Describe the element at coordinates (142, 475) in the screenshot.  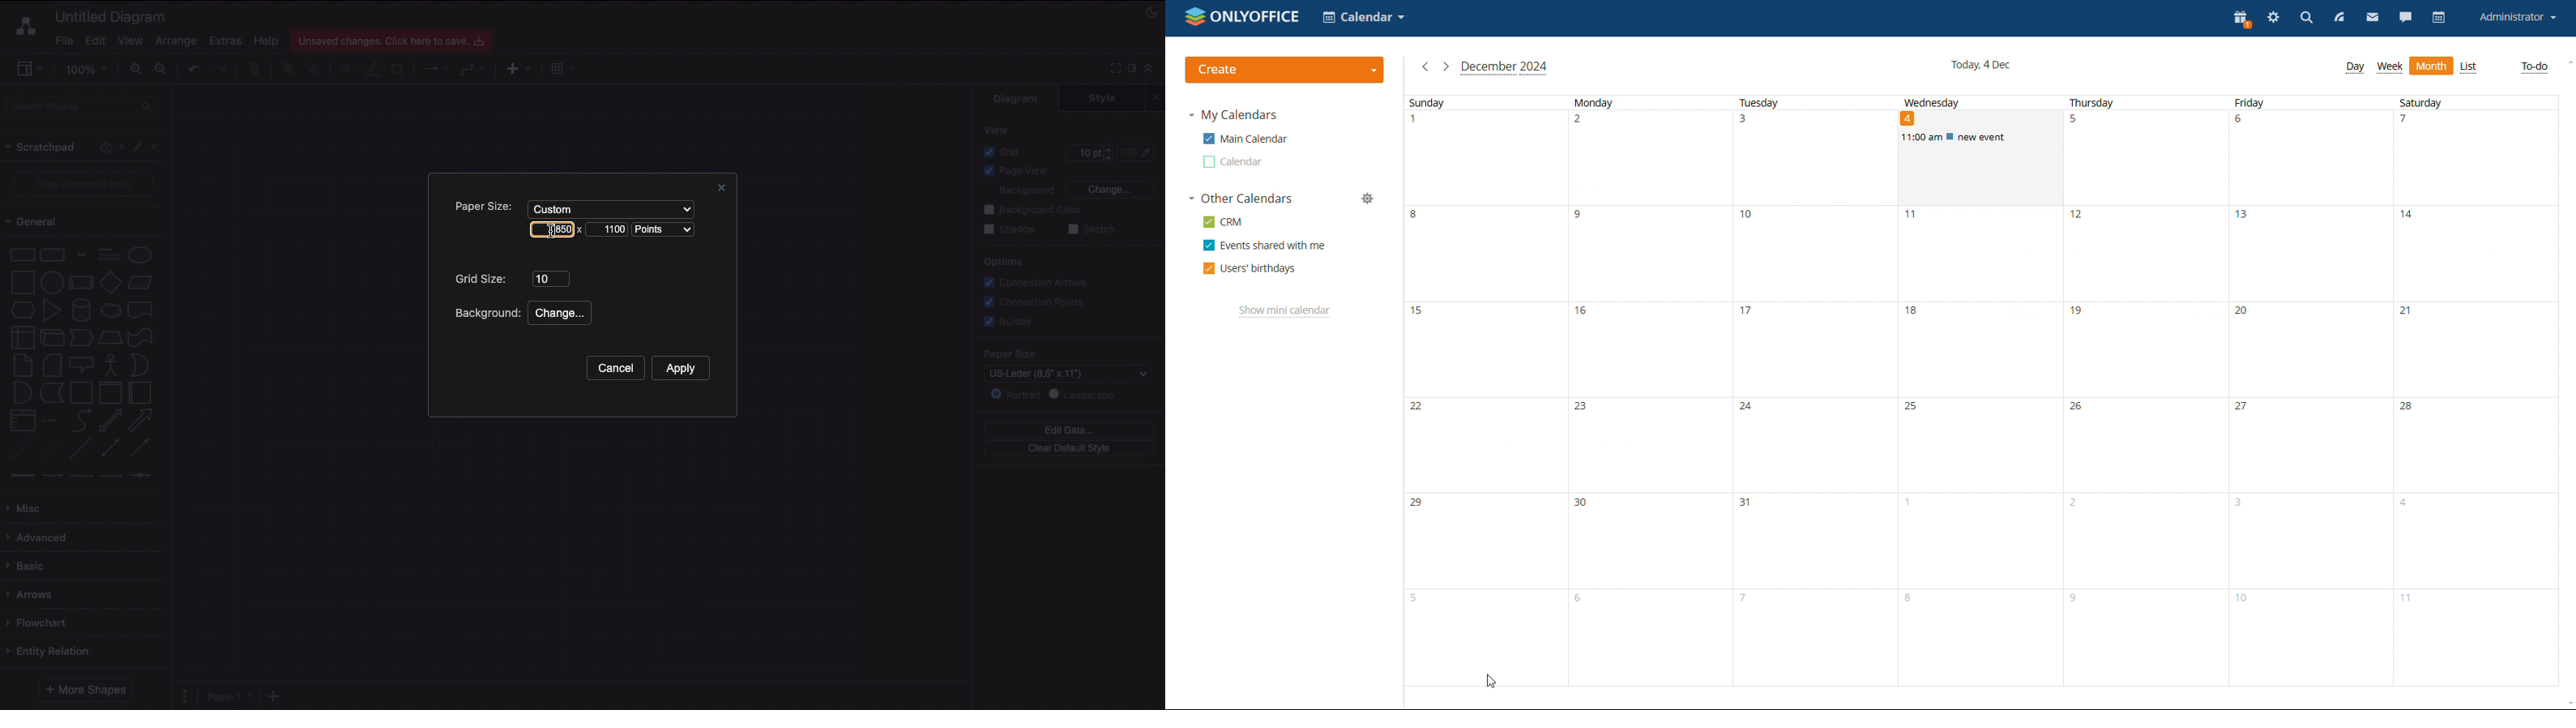
I see `connector 5` at that location.